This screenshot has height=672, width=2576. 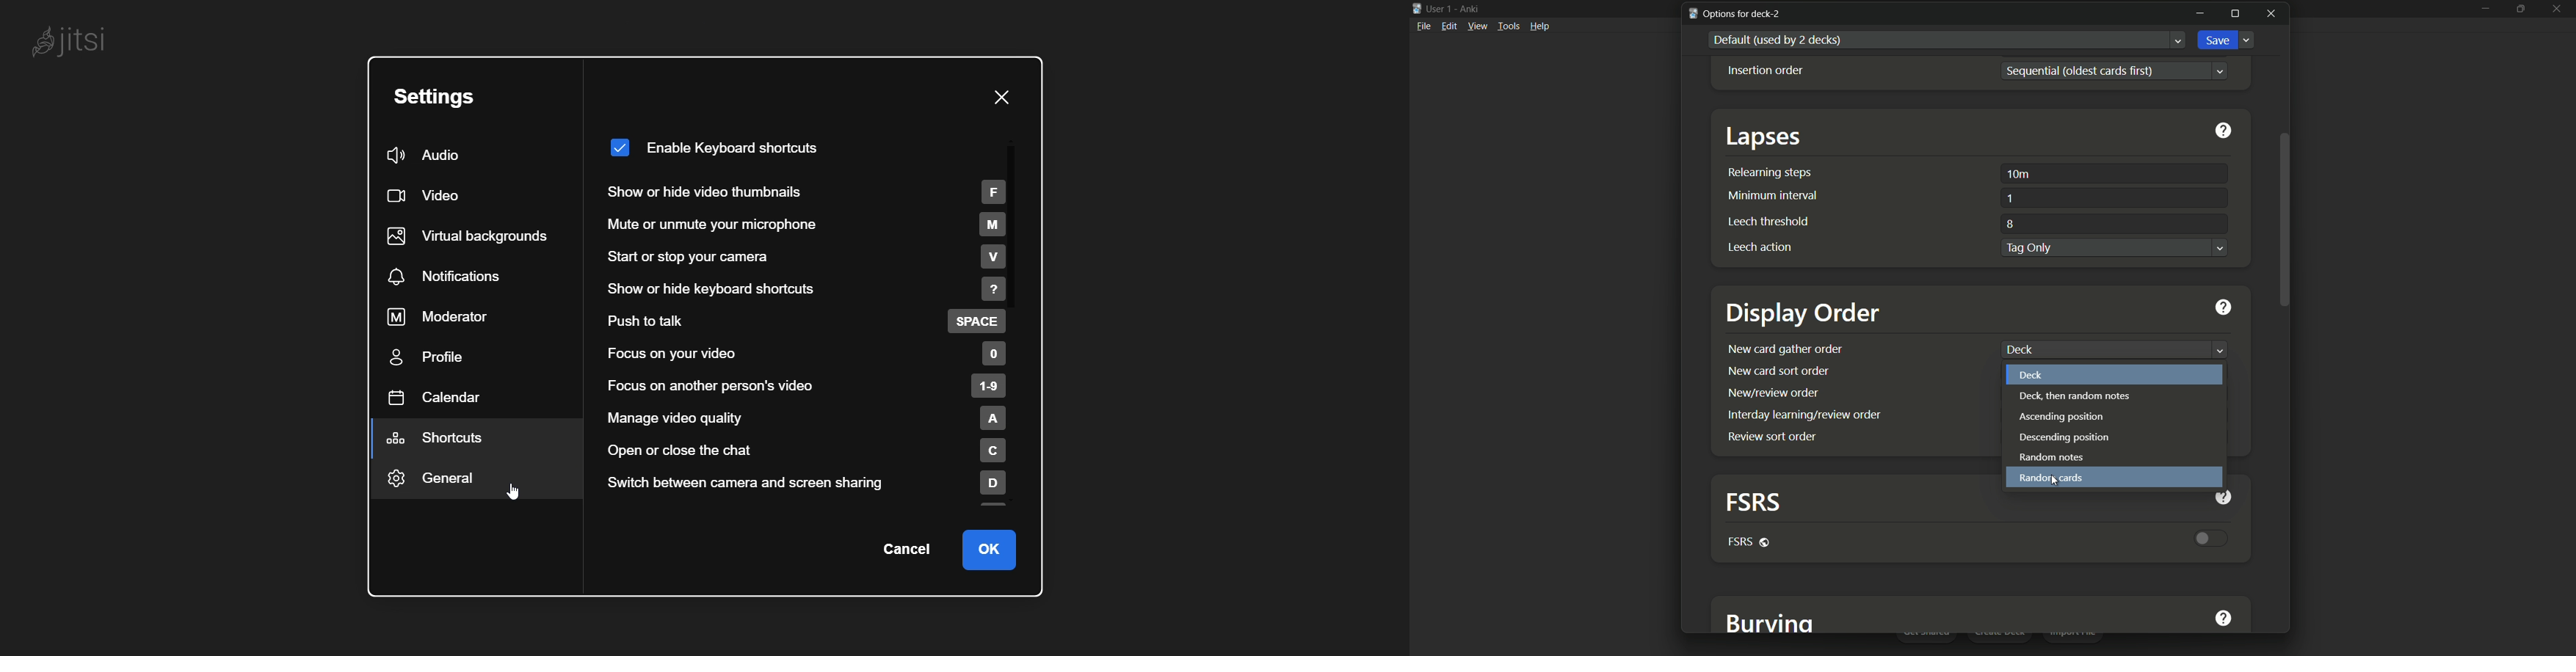 What do you see at coordinates (2223, 620) in the screenshot?
I see `get help` at bounding box center [2223, 620].